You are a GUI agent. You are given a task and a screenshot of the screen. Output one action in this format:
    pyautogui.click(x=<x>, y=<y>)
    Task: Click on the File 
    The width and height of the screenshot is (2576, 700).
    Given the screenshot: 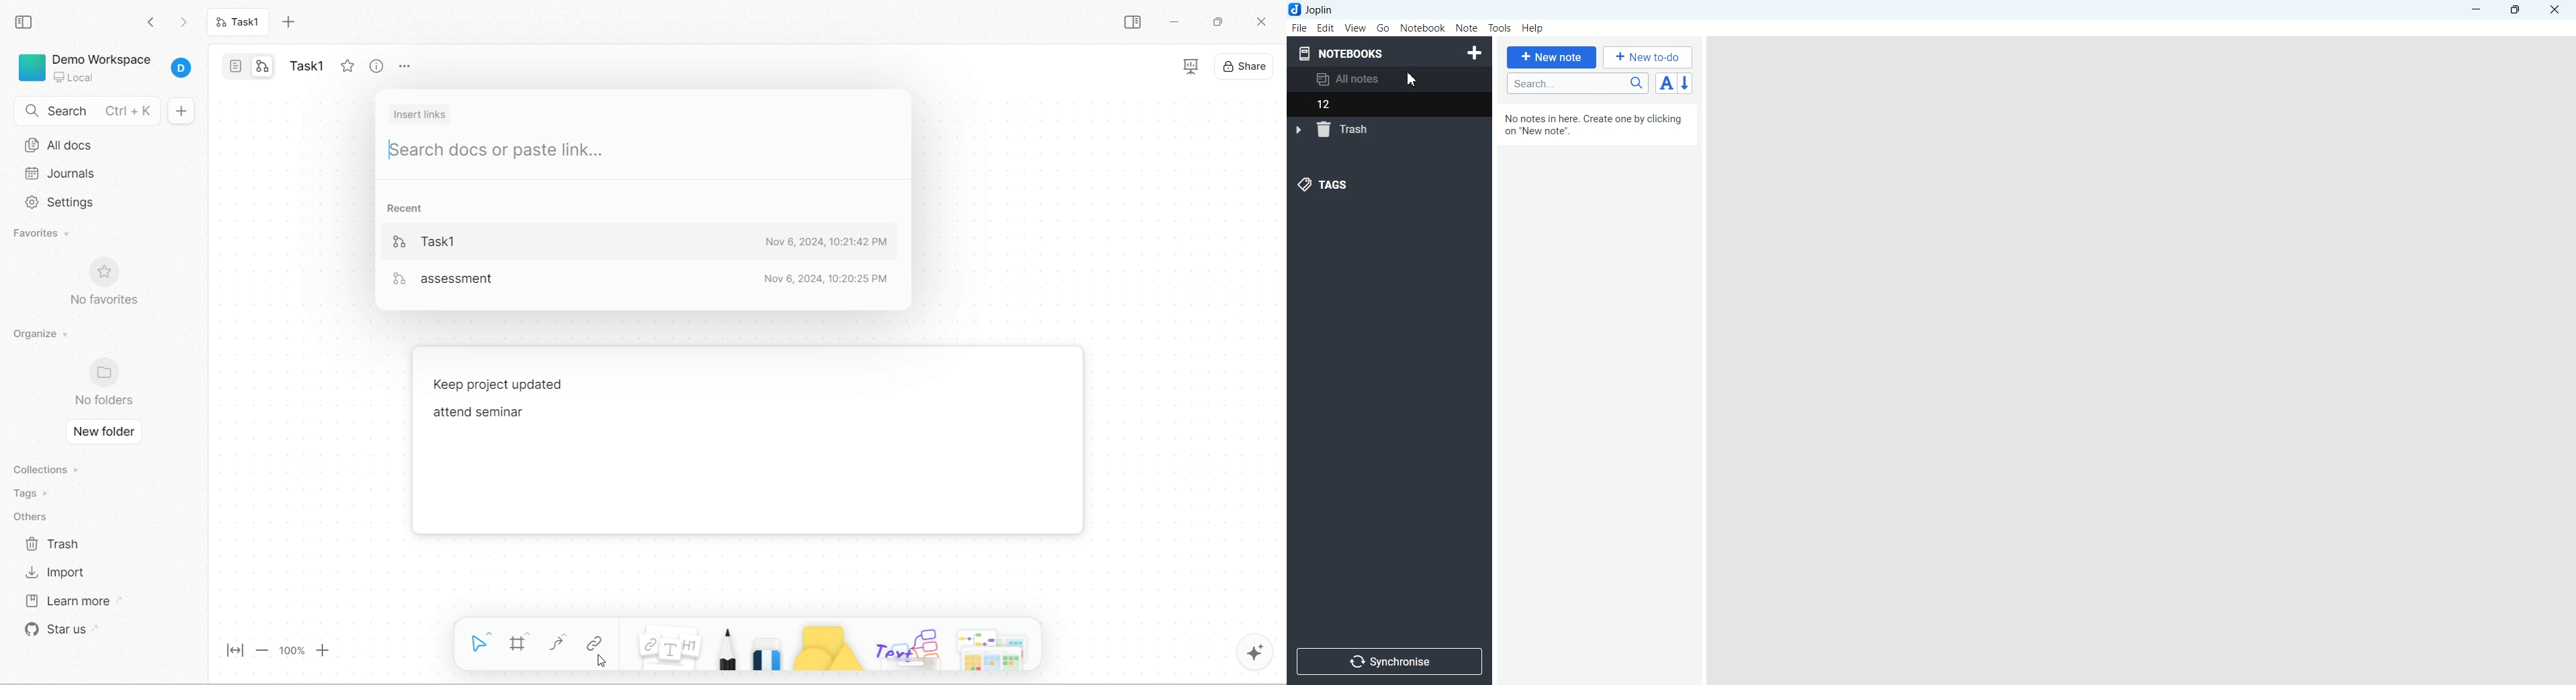 What is the action you would take?
    pyautogui.click(x=1299, y=28)
    